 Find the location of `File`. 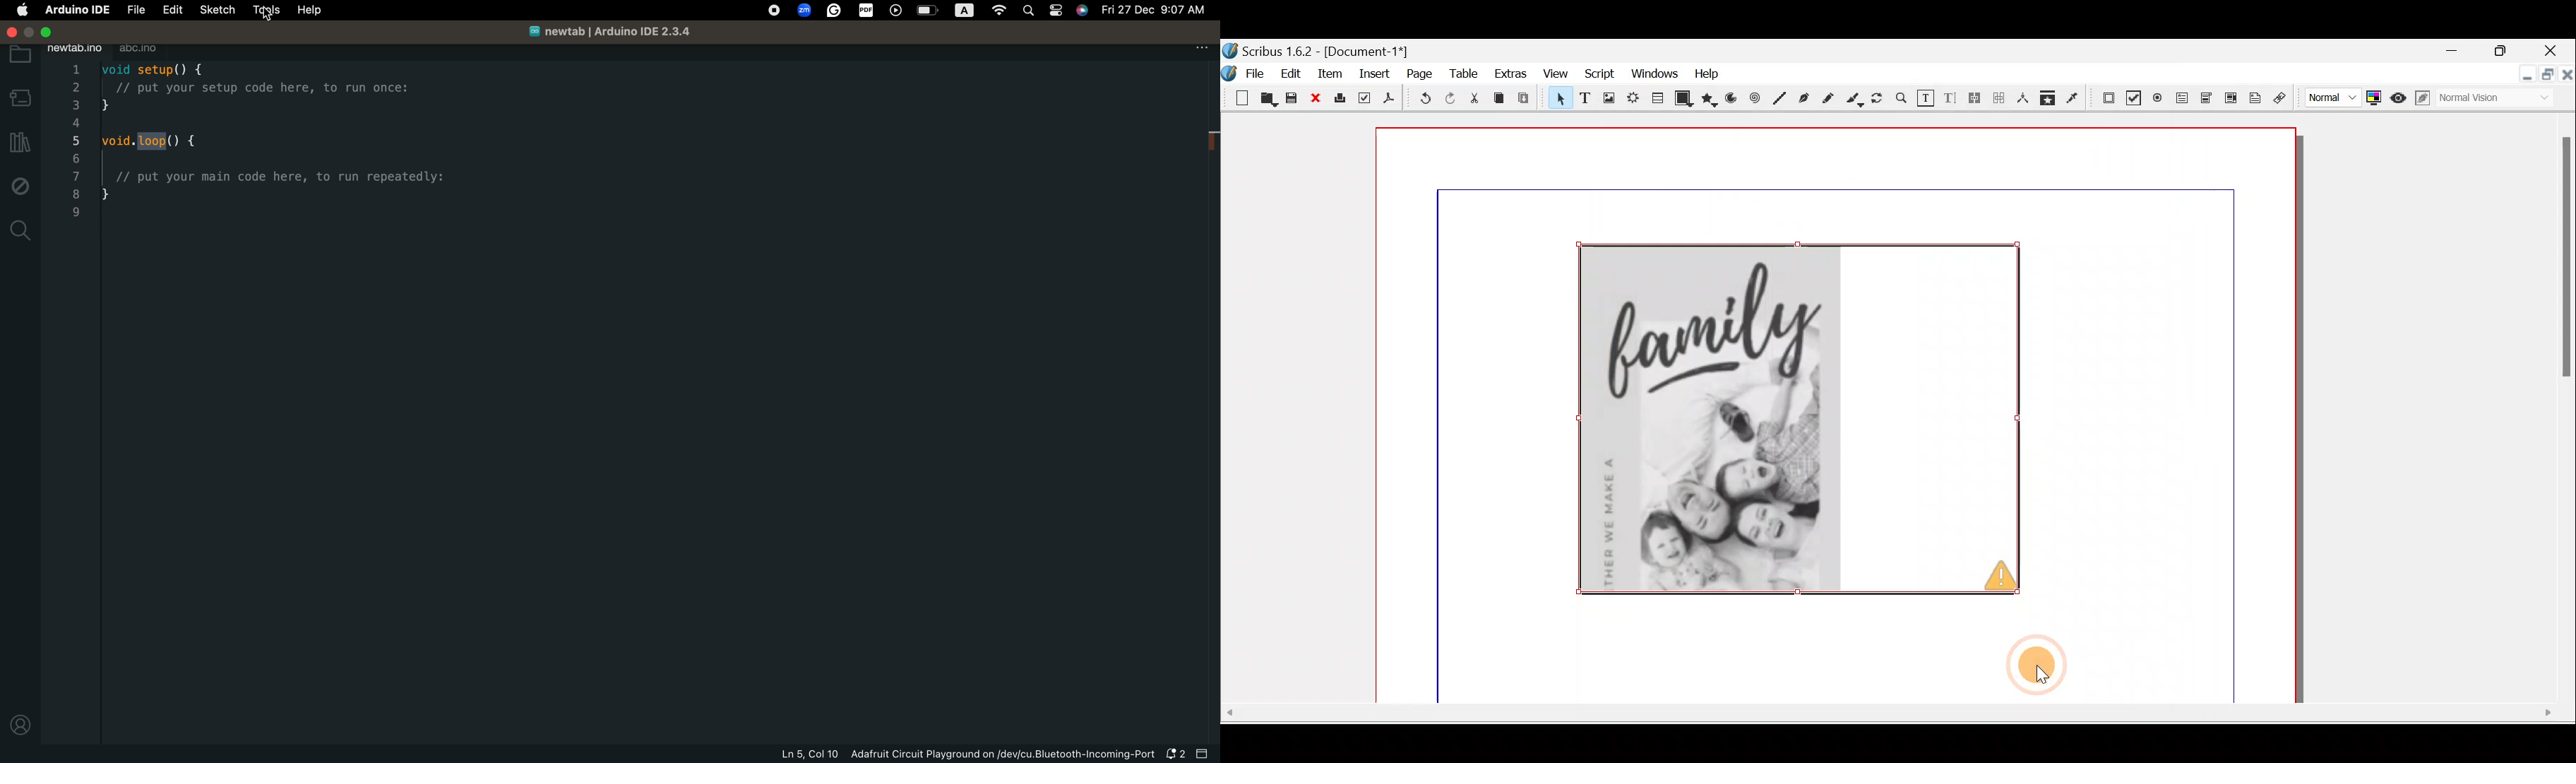

File is located at coordinates (1258, 74).